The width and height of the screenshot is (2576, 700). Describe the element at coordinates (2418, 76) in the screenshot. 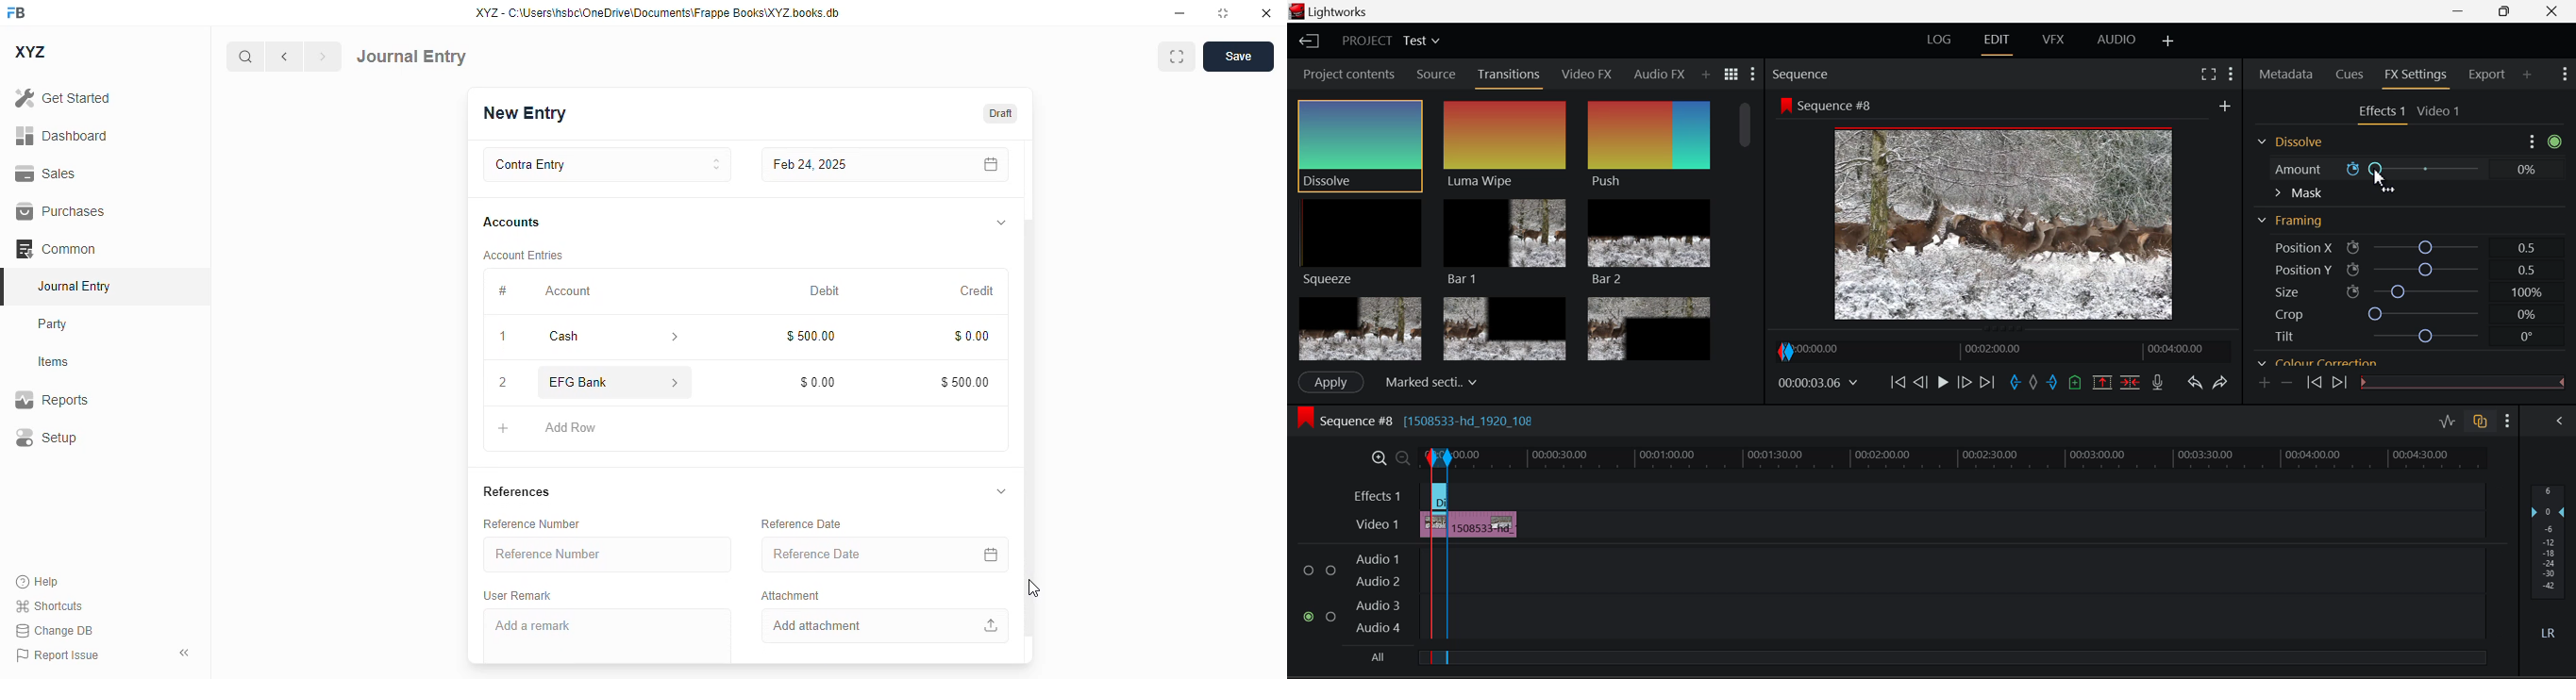

I see `FX Settings Open` at that location.